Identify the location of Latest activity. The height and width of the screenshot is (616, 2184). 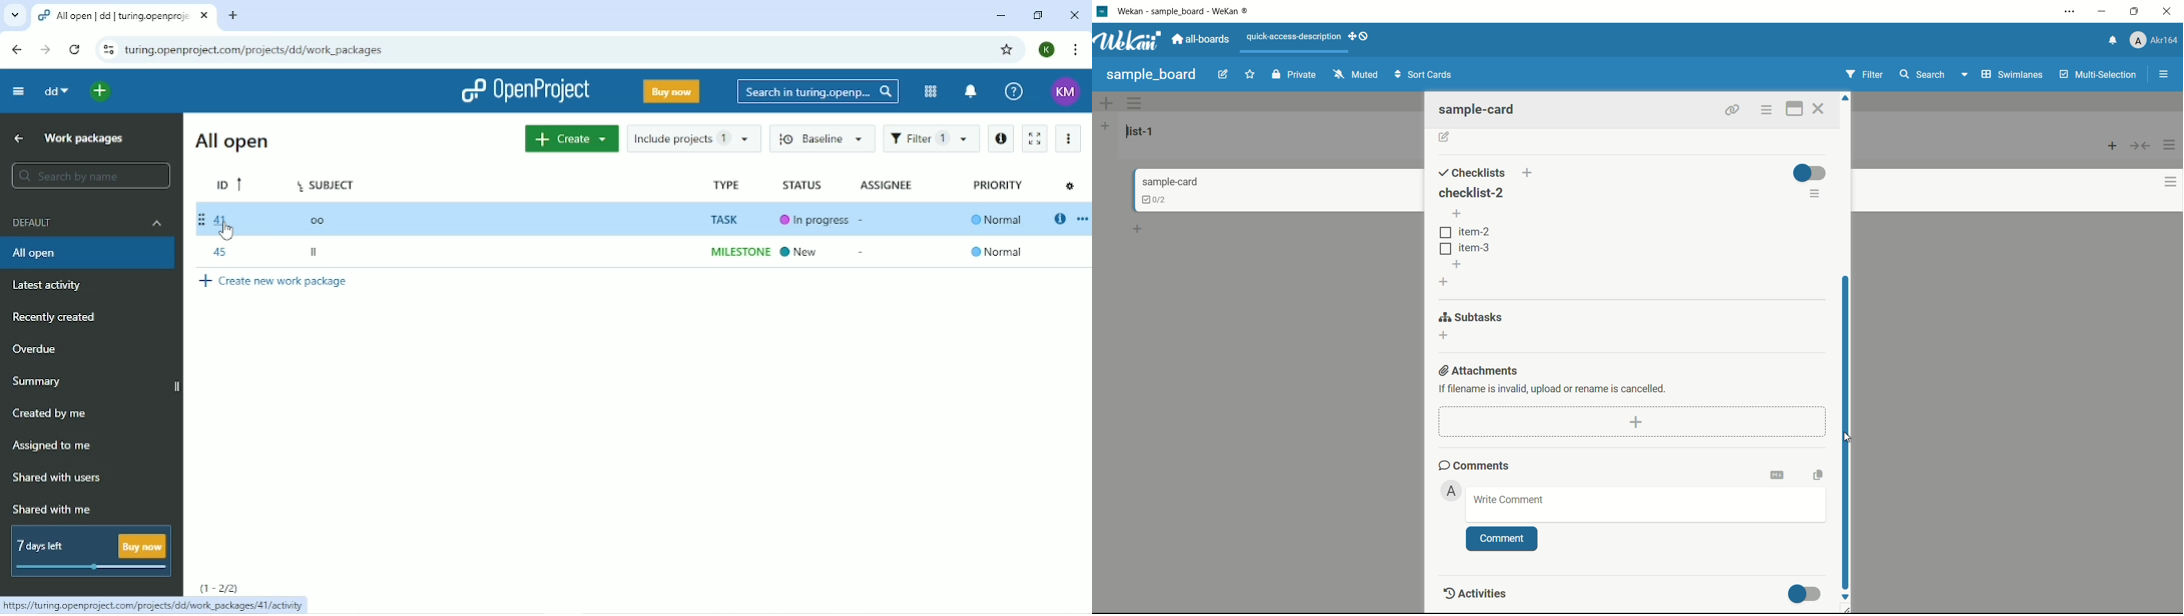
(50, 285).